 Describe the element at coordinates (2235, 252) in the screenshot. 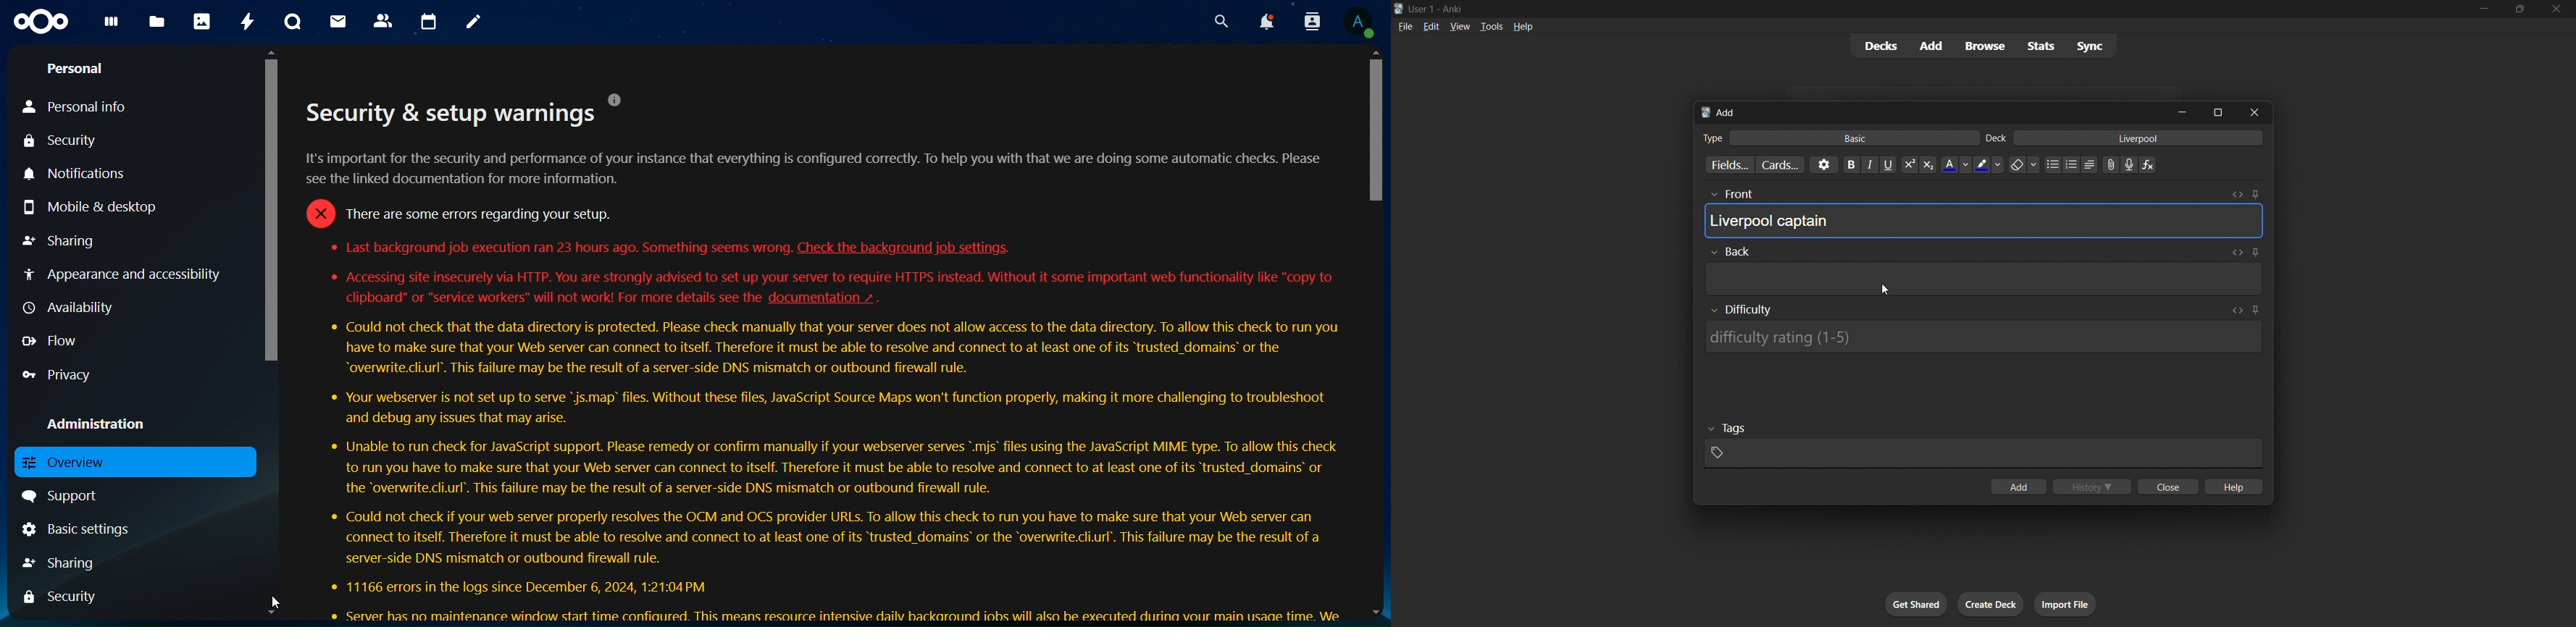

I see `Toggle HTML editor` at that location.